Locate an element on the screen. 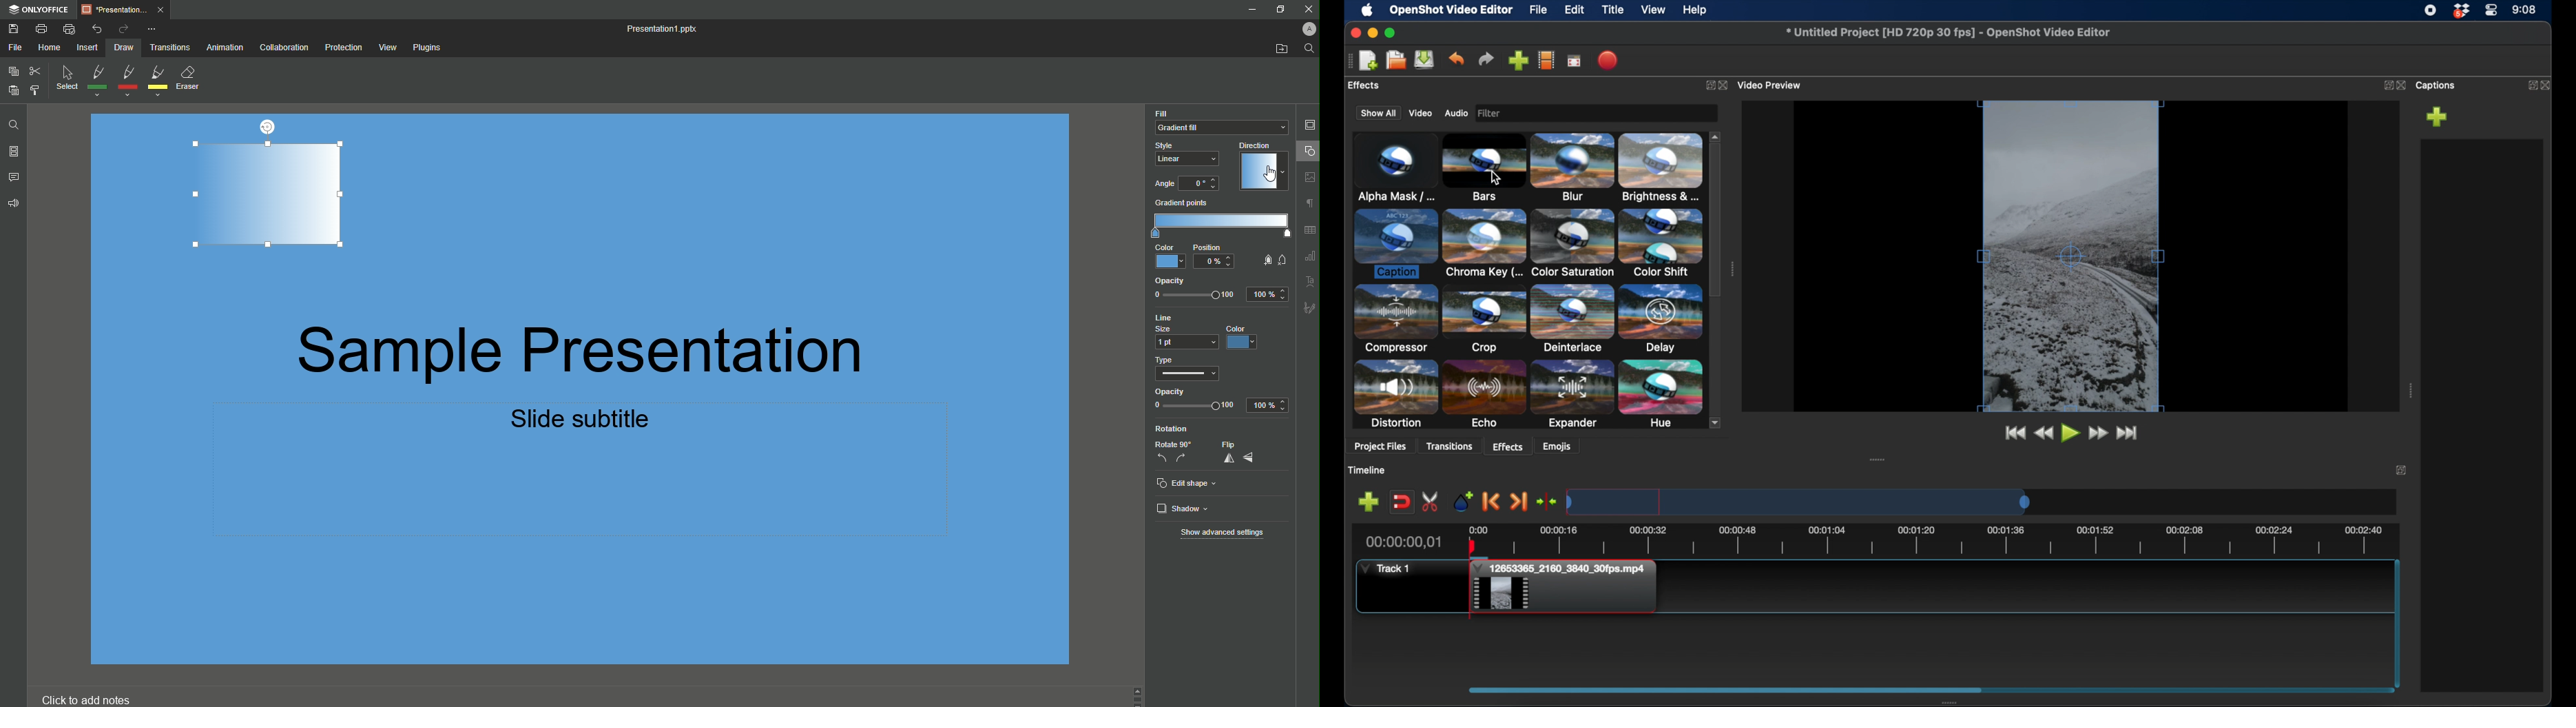  Feedback is located at coordinates (13, 206).